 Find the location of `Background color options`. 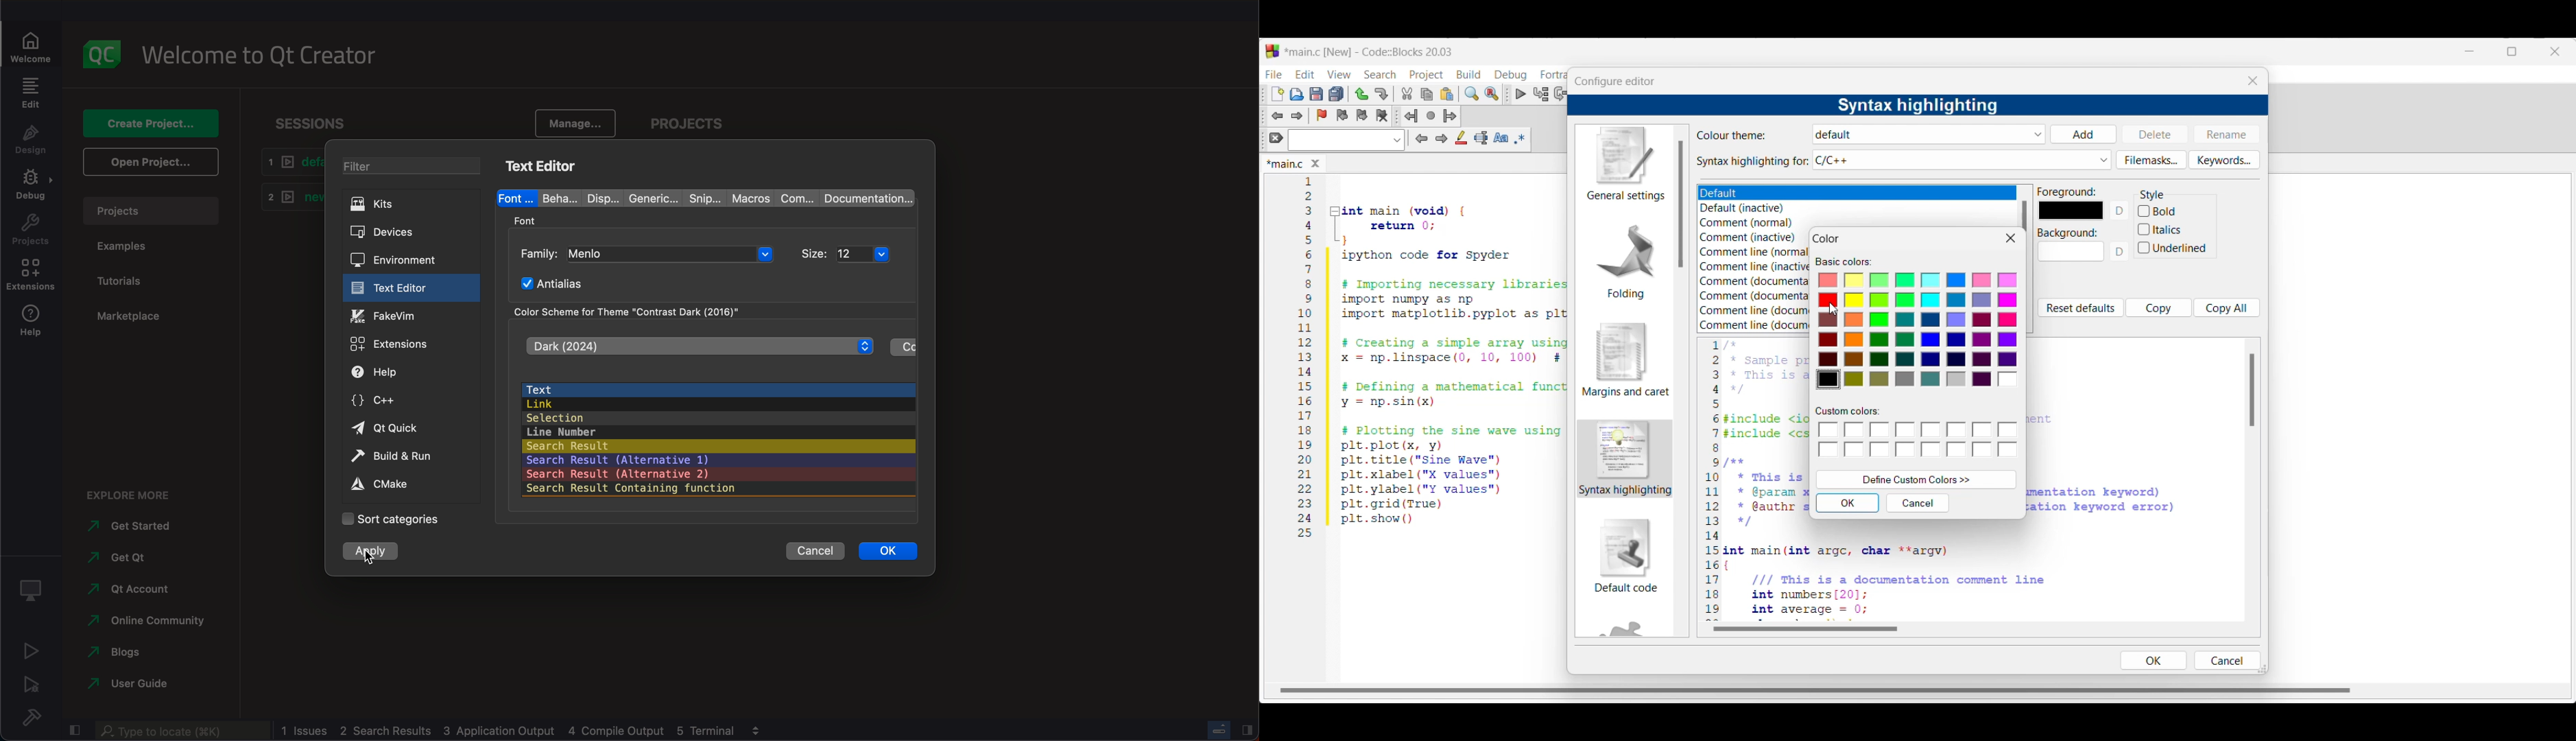

Background color options is located at coordinates (2071, 255).